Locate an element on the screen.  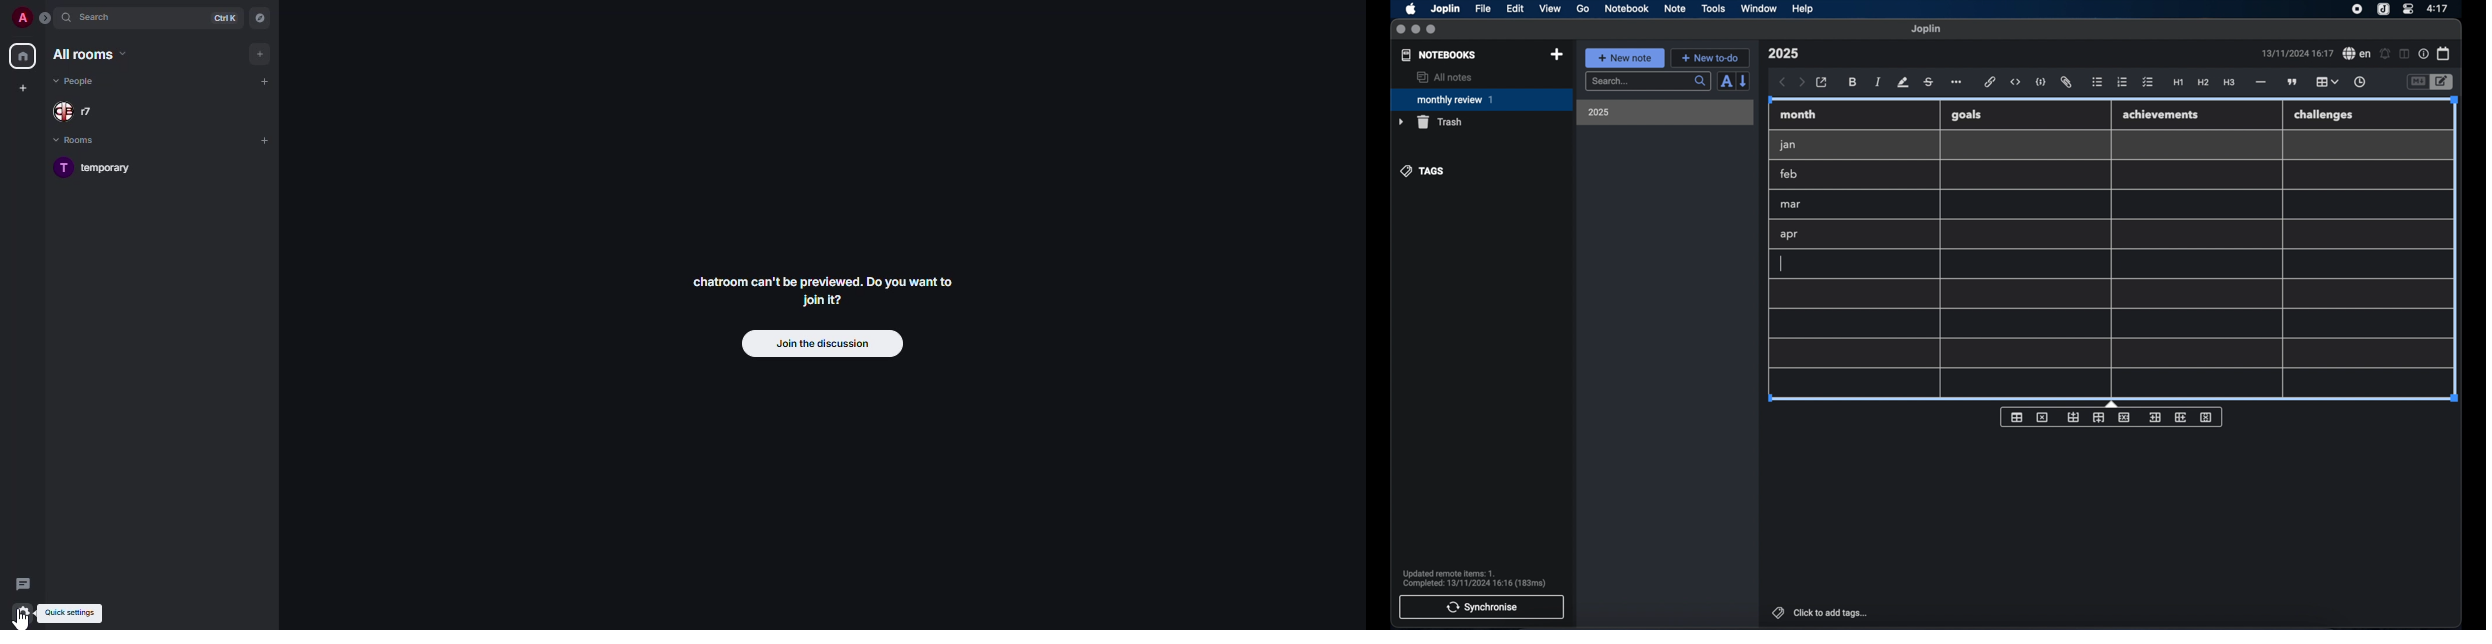
set alarm is located at coordinates (2385, 54).